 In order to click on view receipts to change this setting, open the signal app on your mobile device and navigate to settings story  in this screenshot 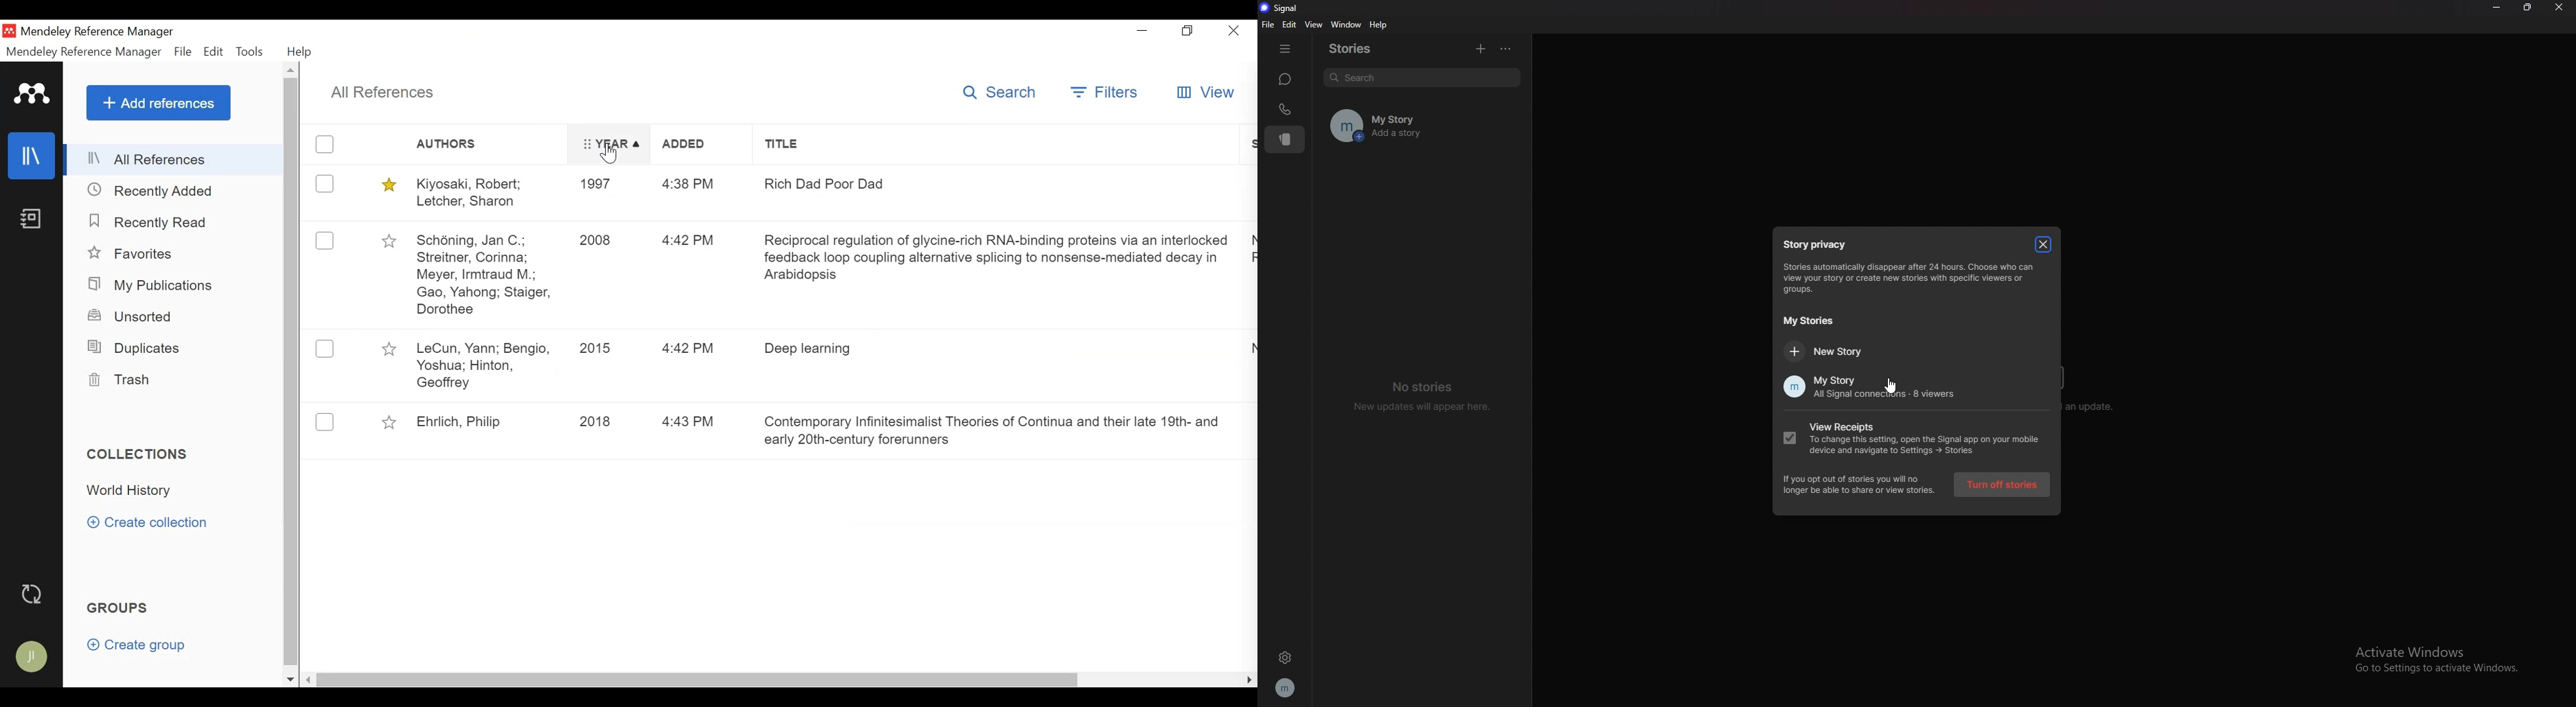, I will do `click(1915, 439)`.